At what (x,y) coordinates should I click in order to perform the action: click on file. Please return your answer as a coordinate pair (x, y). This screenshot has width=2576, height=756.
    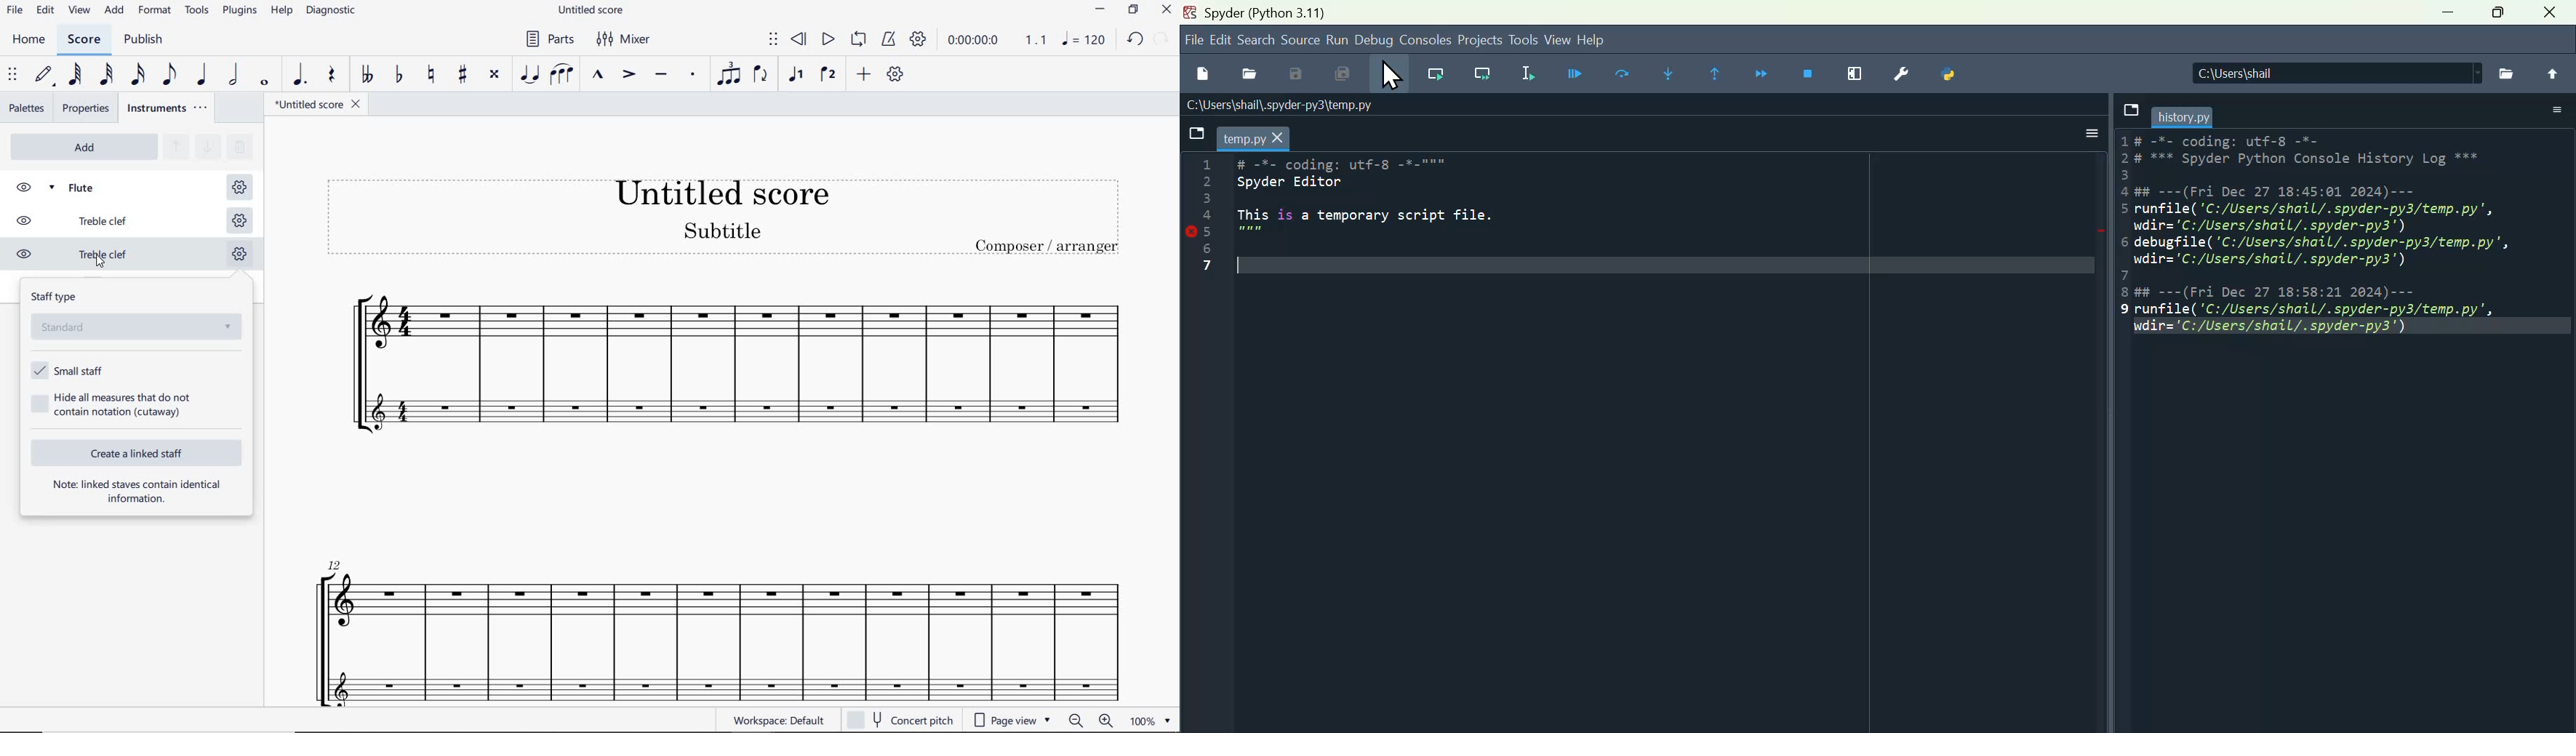
    Looking at the image, I should click on (1193, 41).